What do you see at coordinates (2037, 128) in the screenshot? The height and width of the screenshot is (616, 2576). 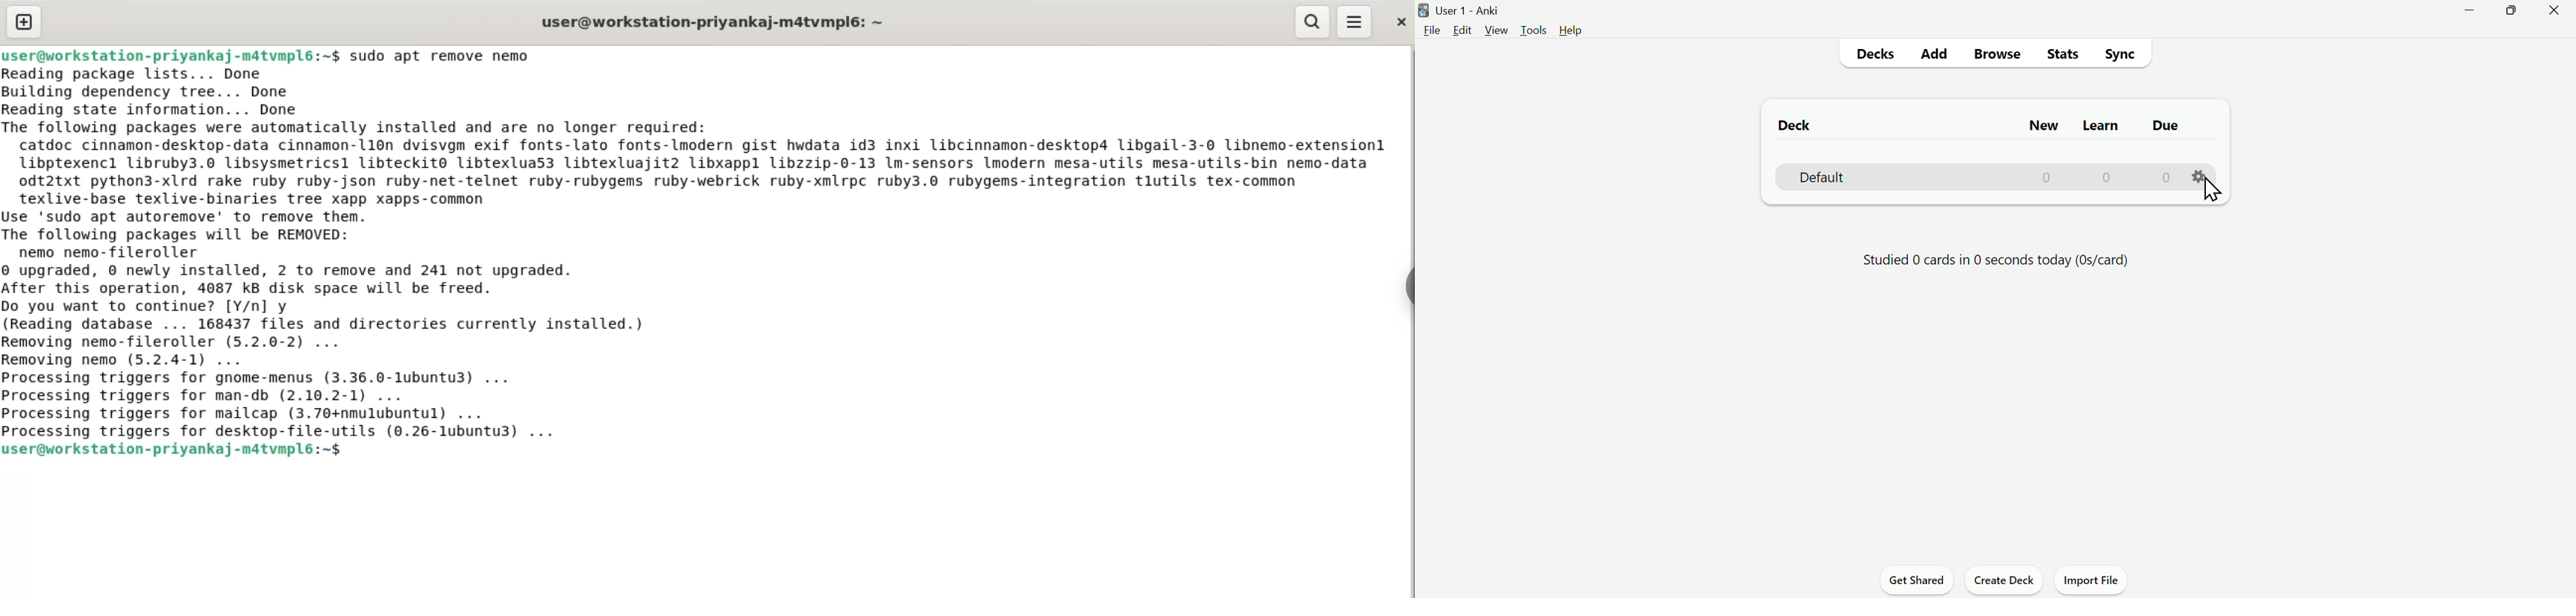 I see `New` at bounding box center [2037, 128].